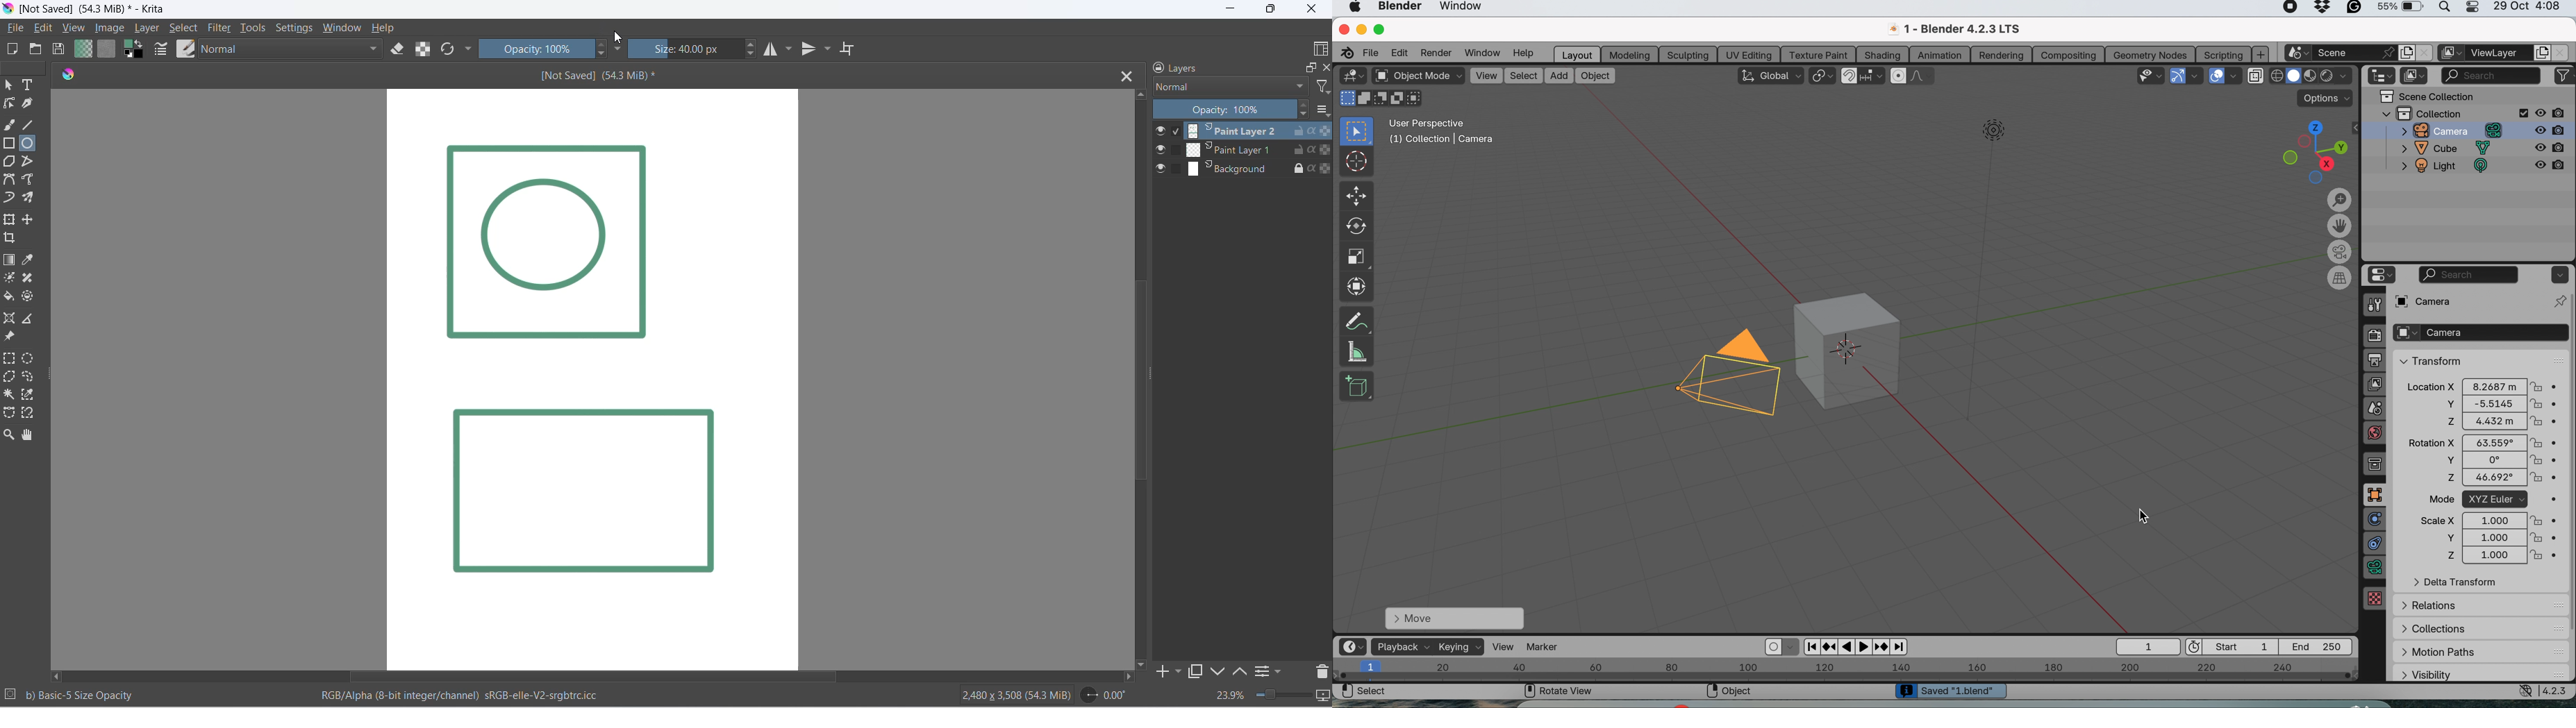 The image size is (2576, 728). I want to click on display type, so click(1318, 47).